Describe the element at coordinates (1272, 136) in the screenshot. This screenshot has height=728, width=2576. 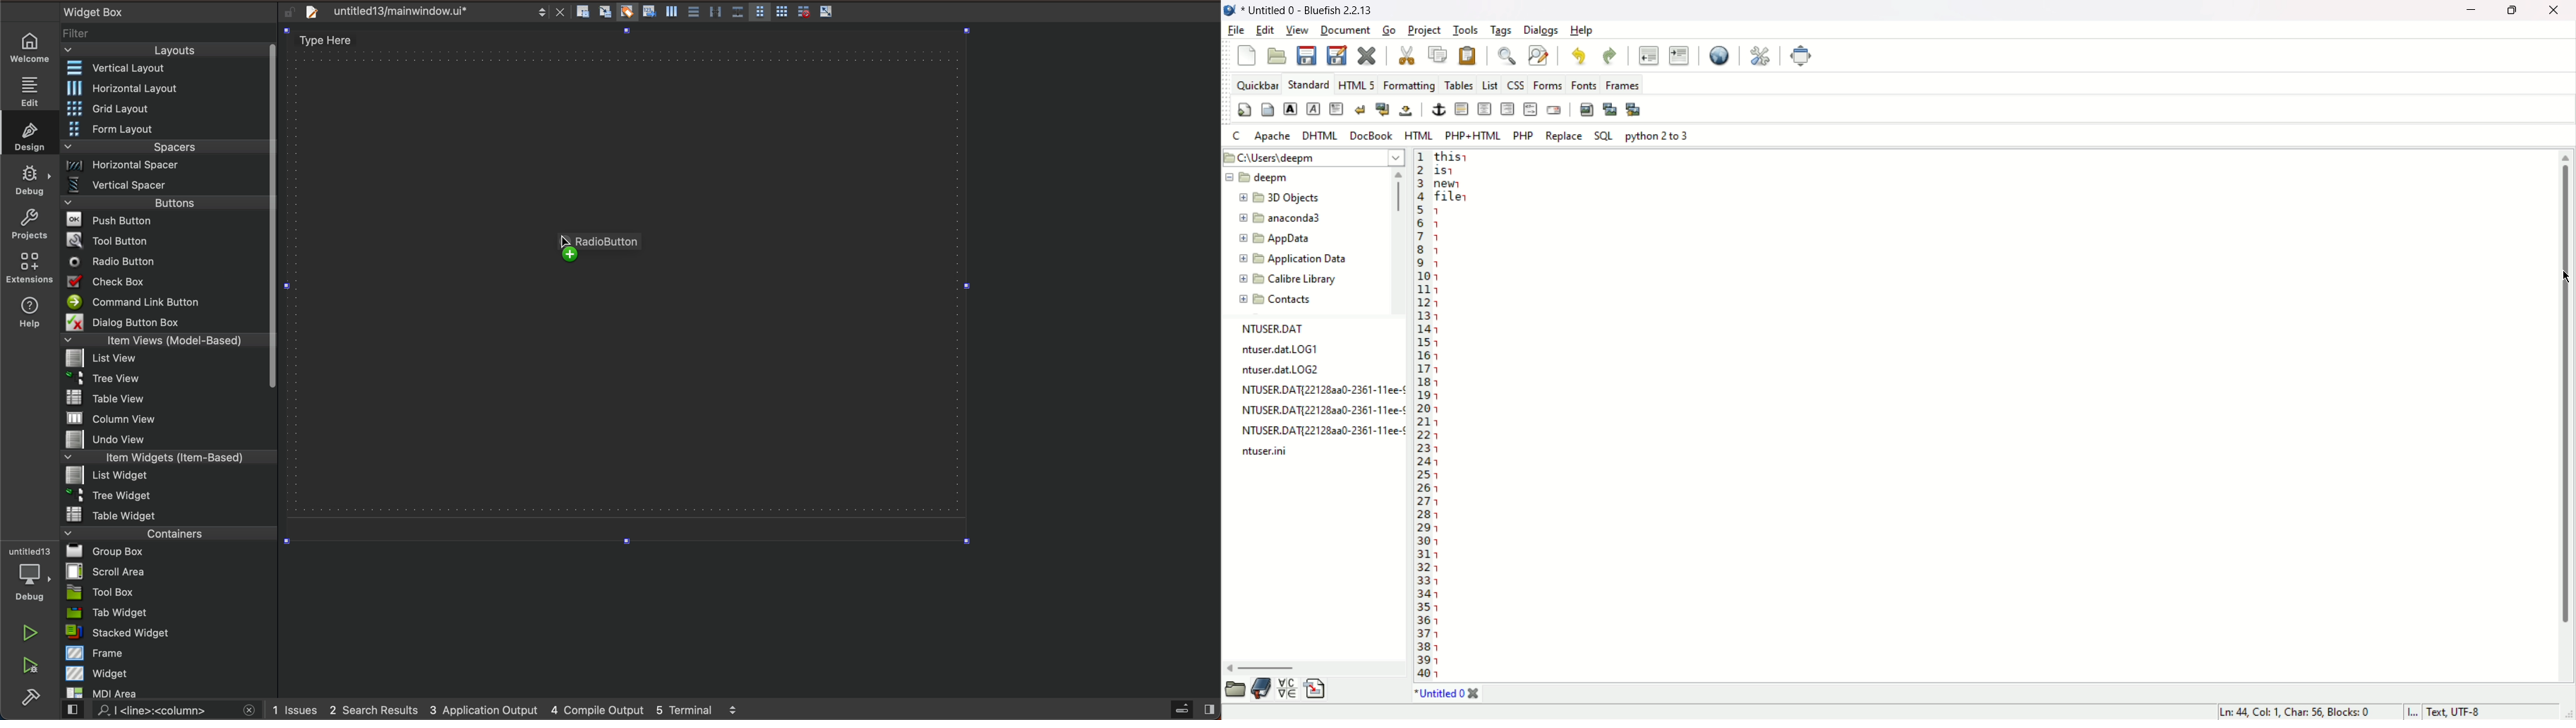
I see `Apache` at that location.